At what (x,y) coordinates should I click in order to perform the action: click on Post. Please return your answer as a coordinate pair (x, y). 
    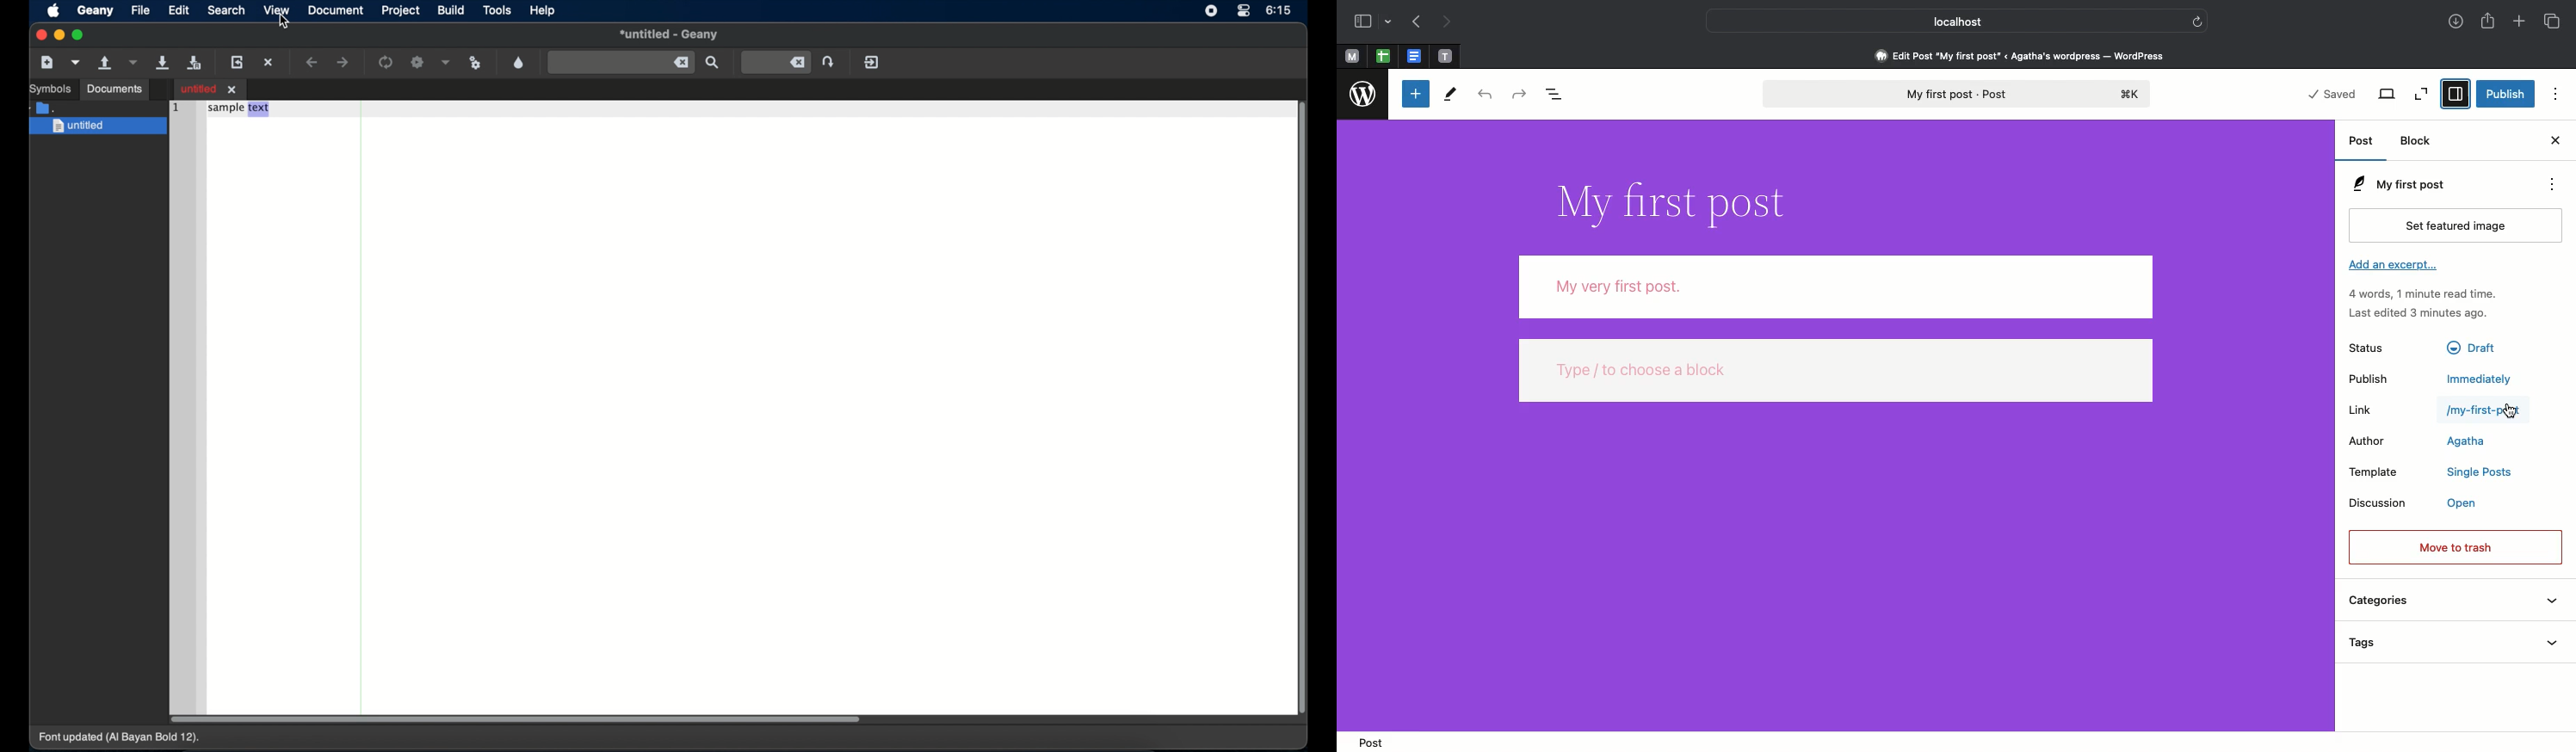
    Looking at the image, I should click on (2363, 141).